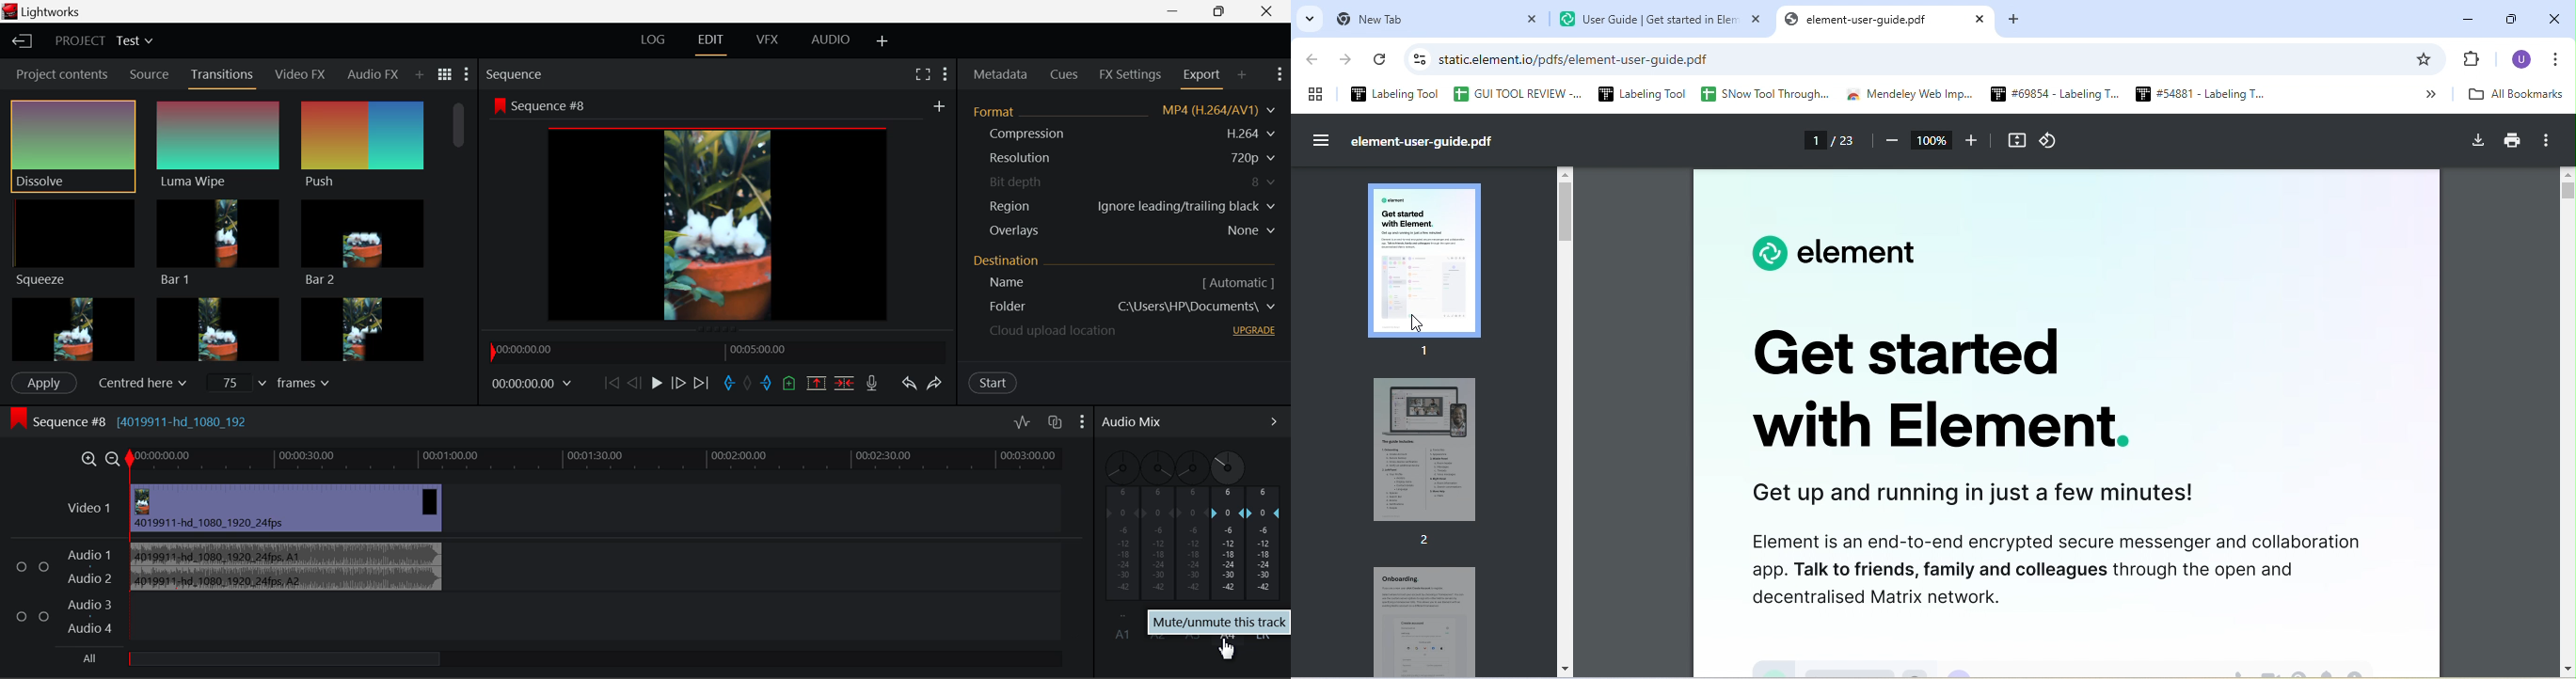  What do you see at coordinates (1984, 494) in the screenshot?
I see `get up and running in just a few minutes` at bounding box center [1984, 494].